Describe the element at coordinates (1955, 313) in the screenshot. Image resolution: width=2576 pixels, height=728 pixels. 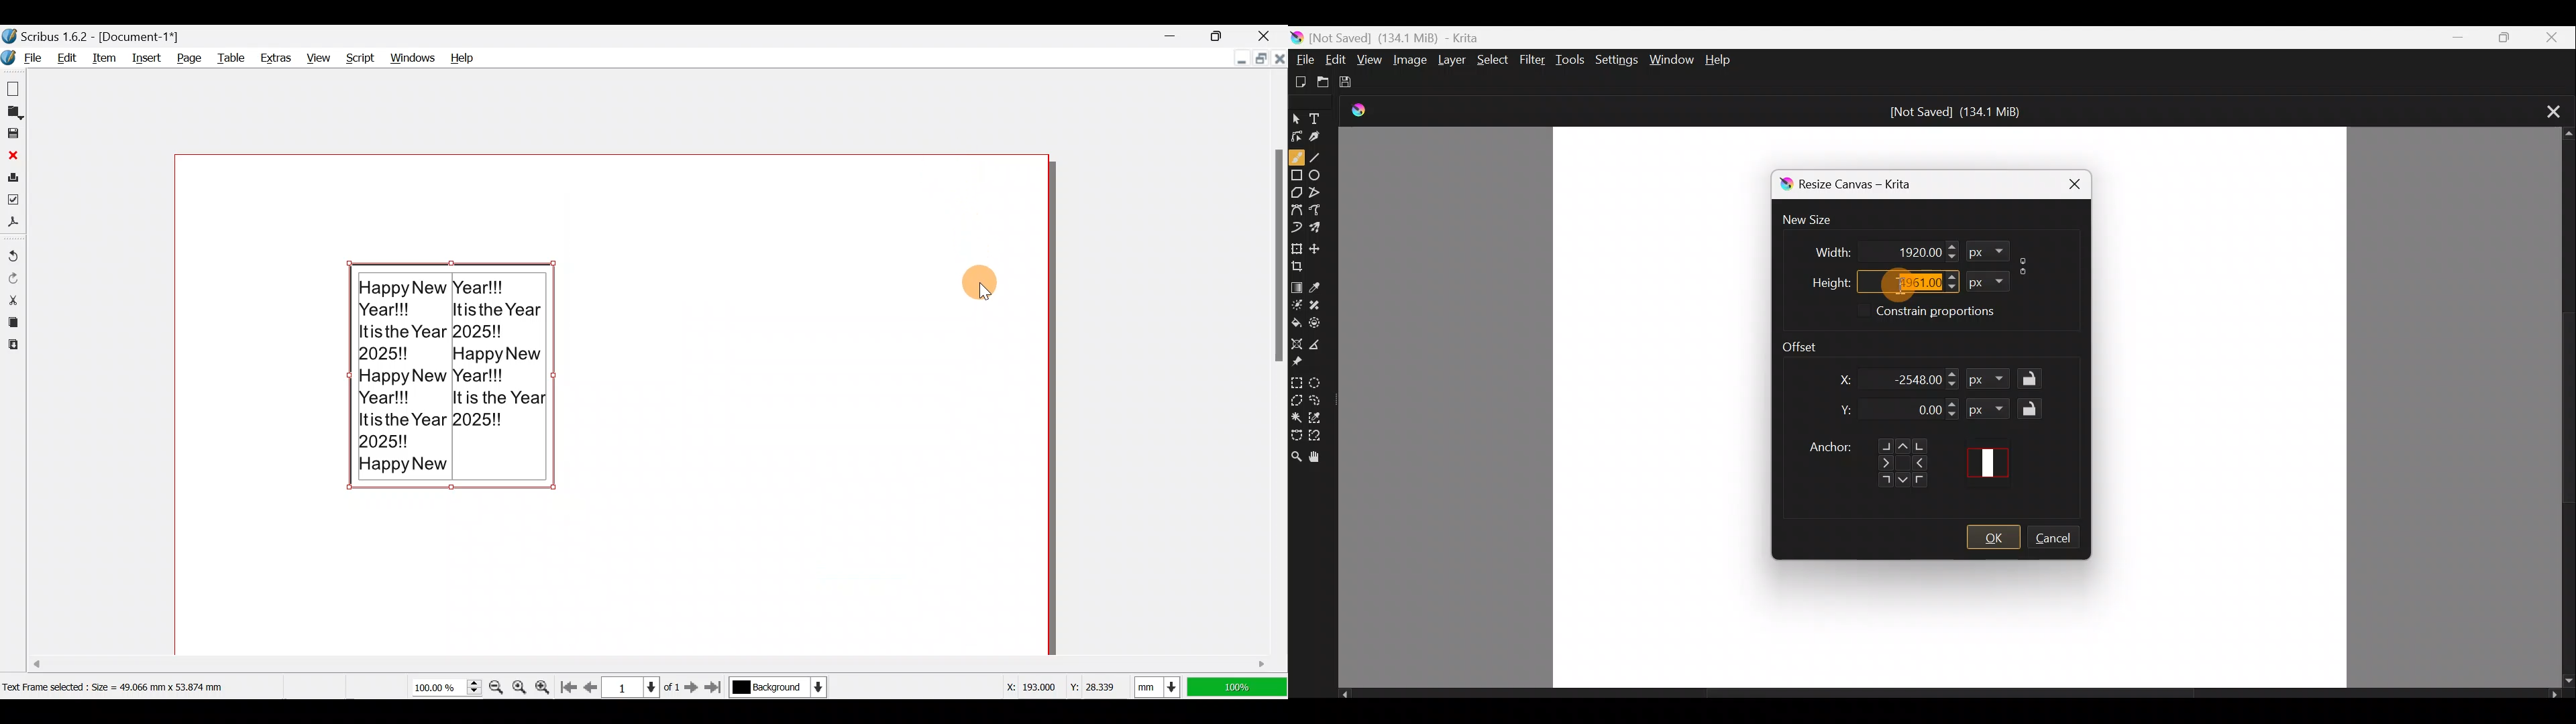
I see `Constrain proportions` at that location.